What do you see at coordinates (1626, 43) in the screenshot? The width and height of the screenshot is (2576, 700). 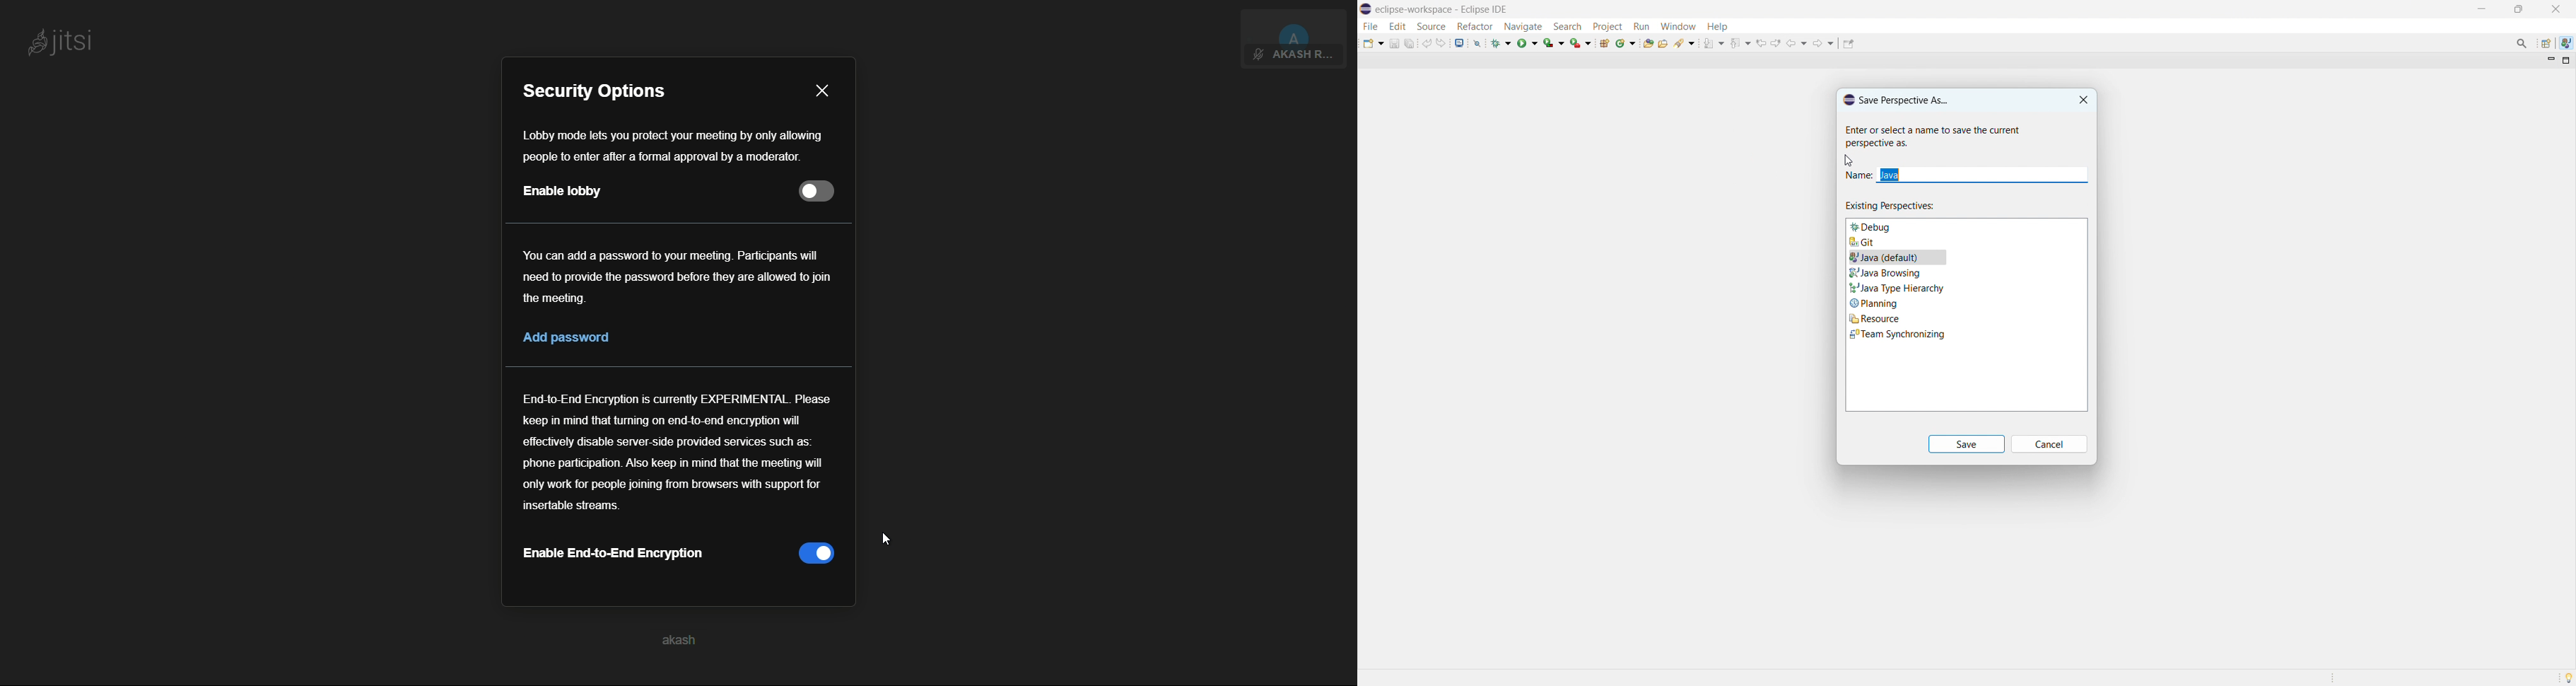 I see `new java class` at bounding box center [1626, 43].